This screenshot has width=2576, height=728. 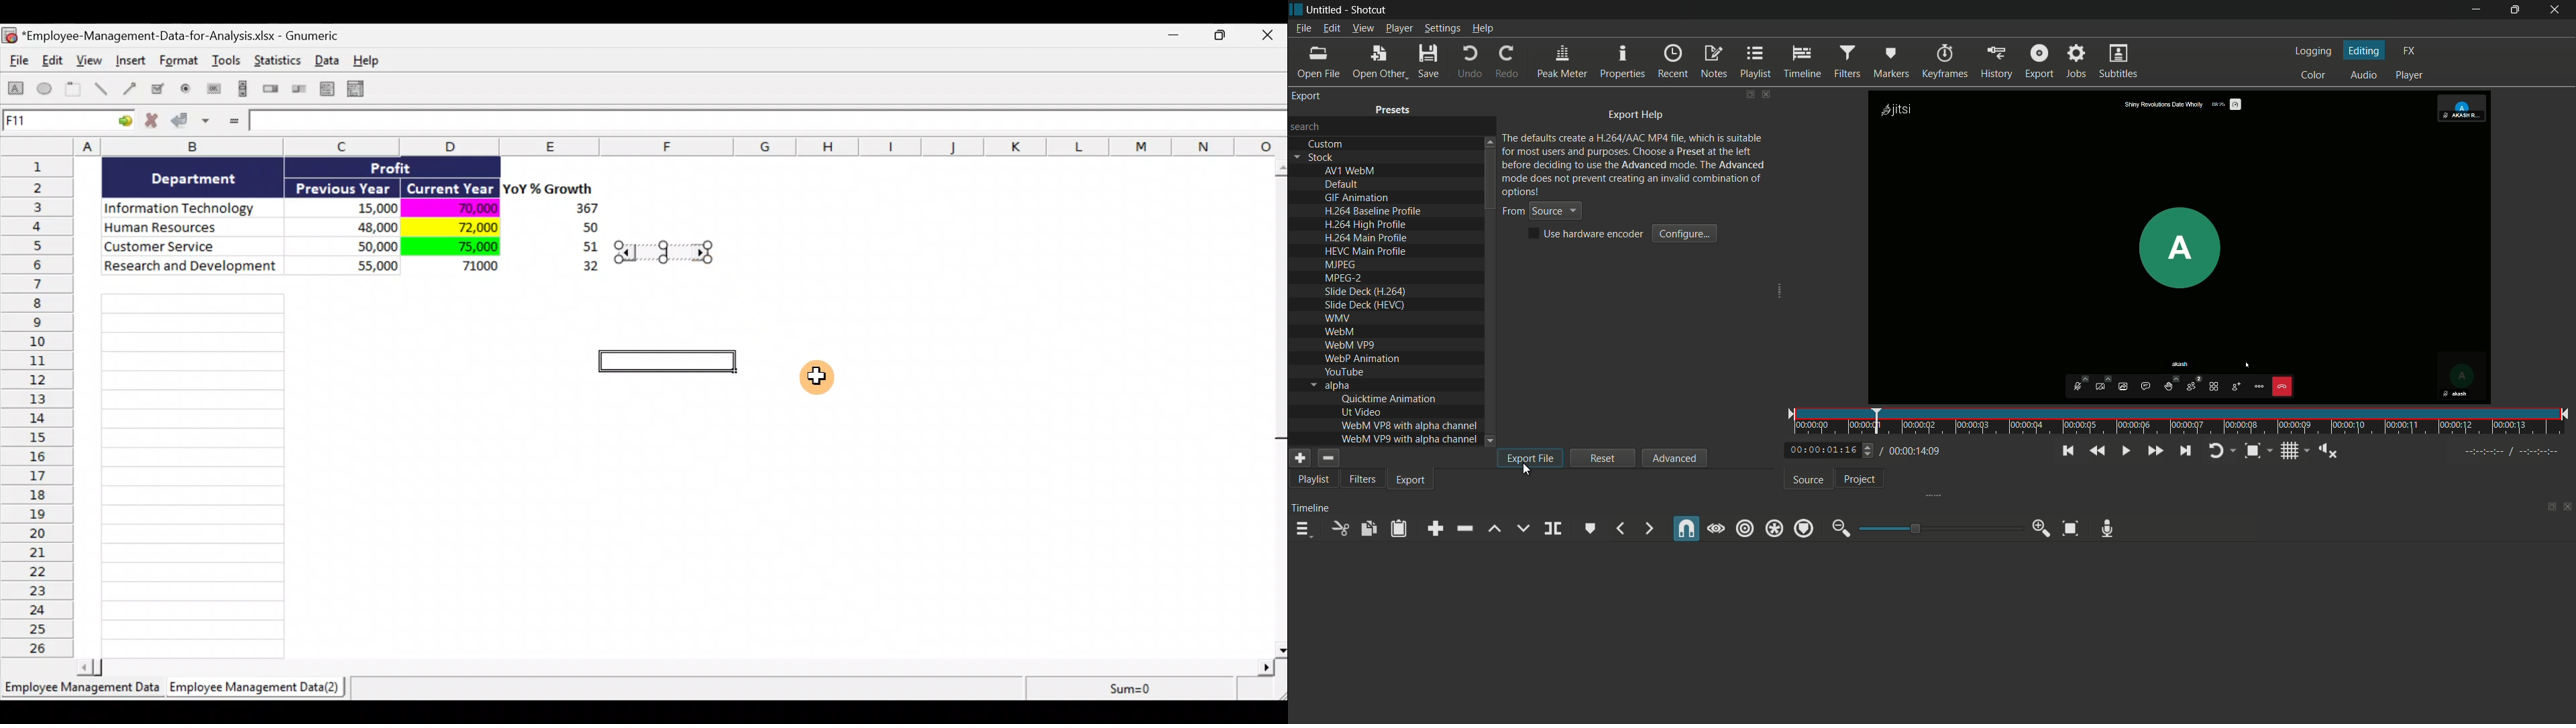 What do you see at coordinates (1329, 27) in the screenshot?
I see `edit menu` at bounding box center [1329, 27].